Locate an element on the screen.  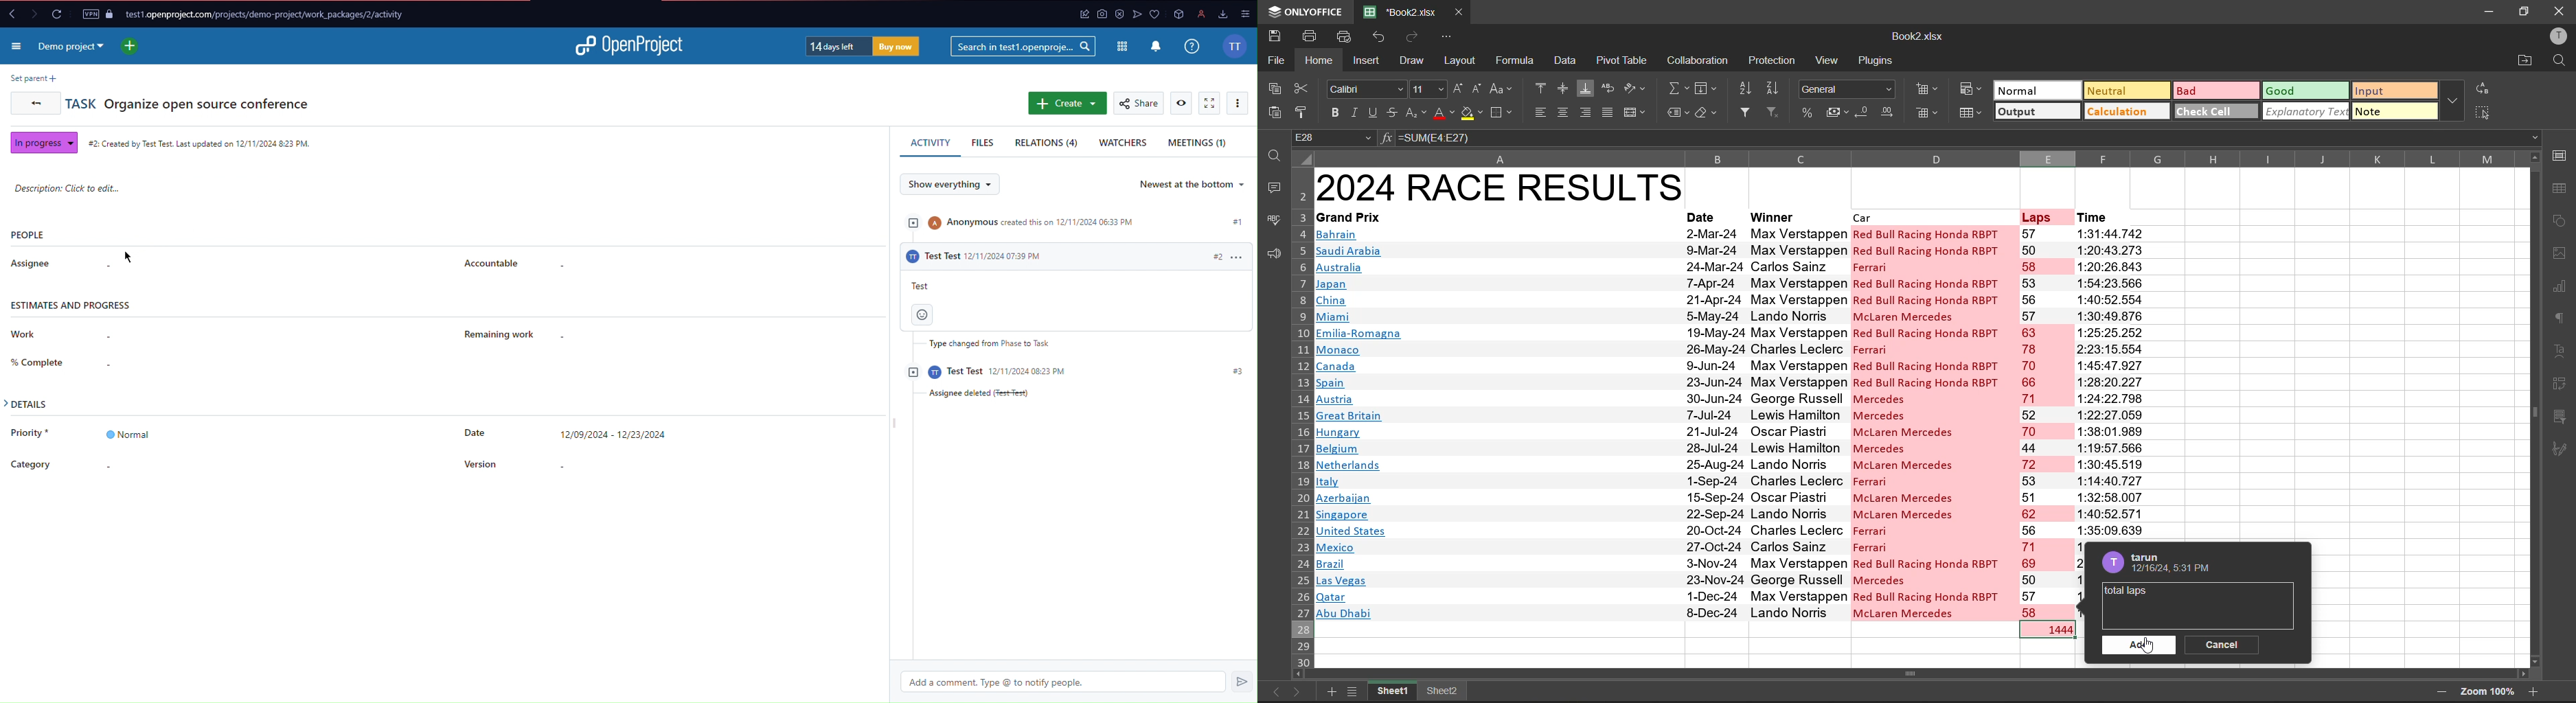
undo is located at coordinates (1376, 37).